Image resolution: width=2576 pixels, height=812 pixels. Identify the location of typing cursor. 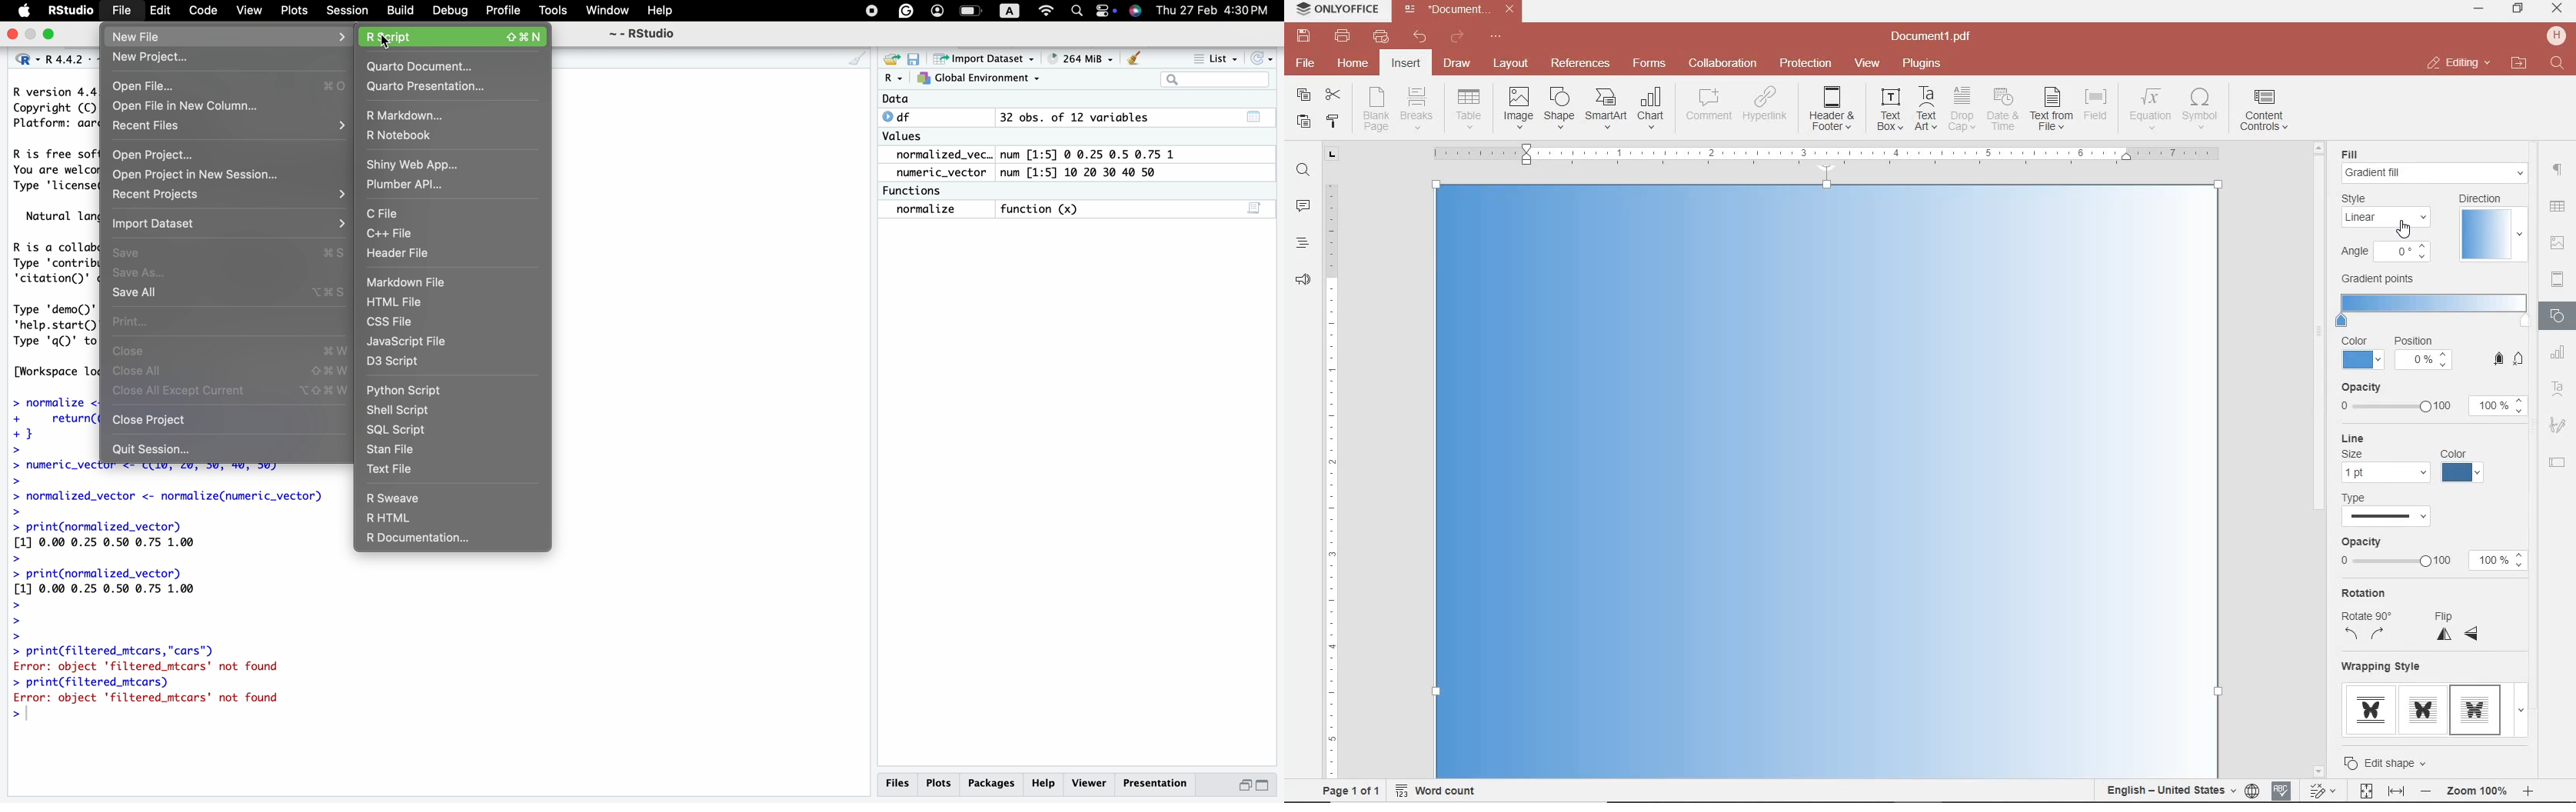
(33, 716).